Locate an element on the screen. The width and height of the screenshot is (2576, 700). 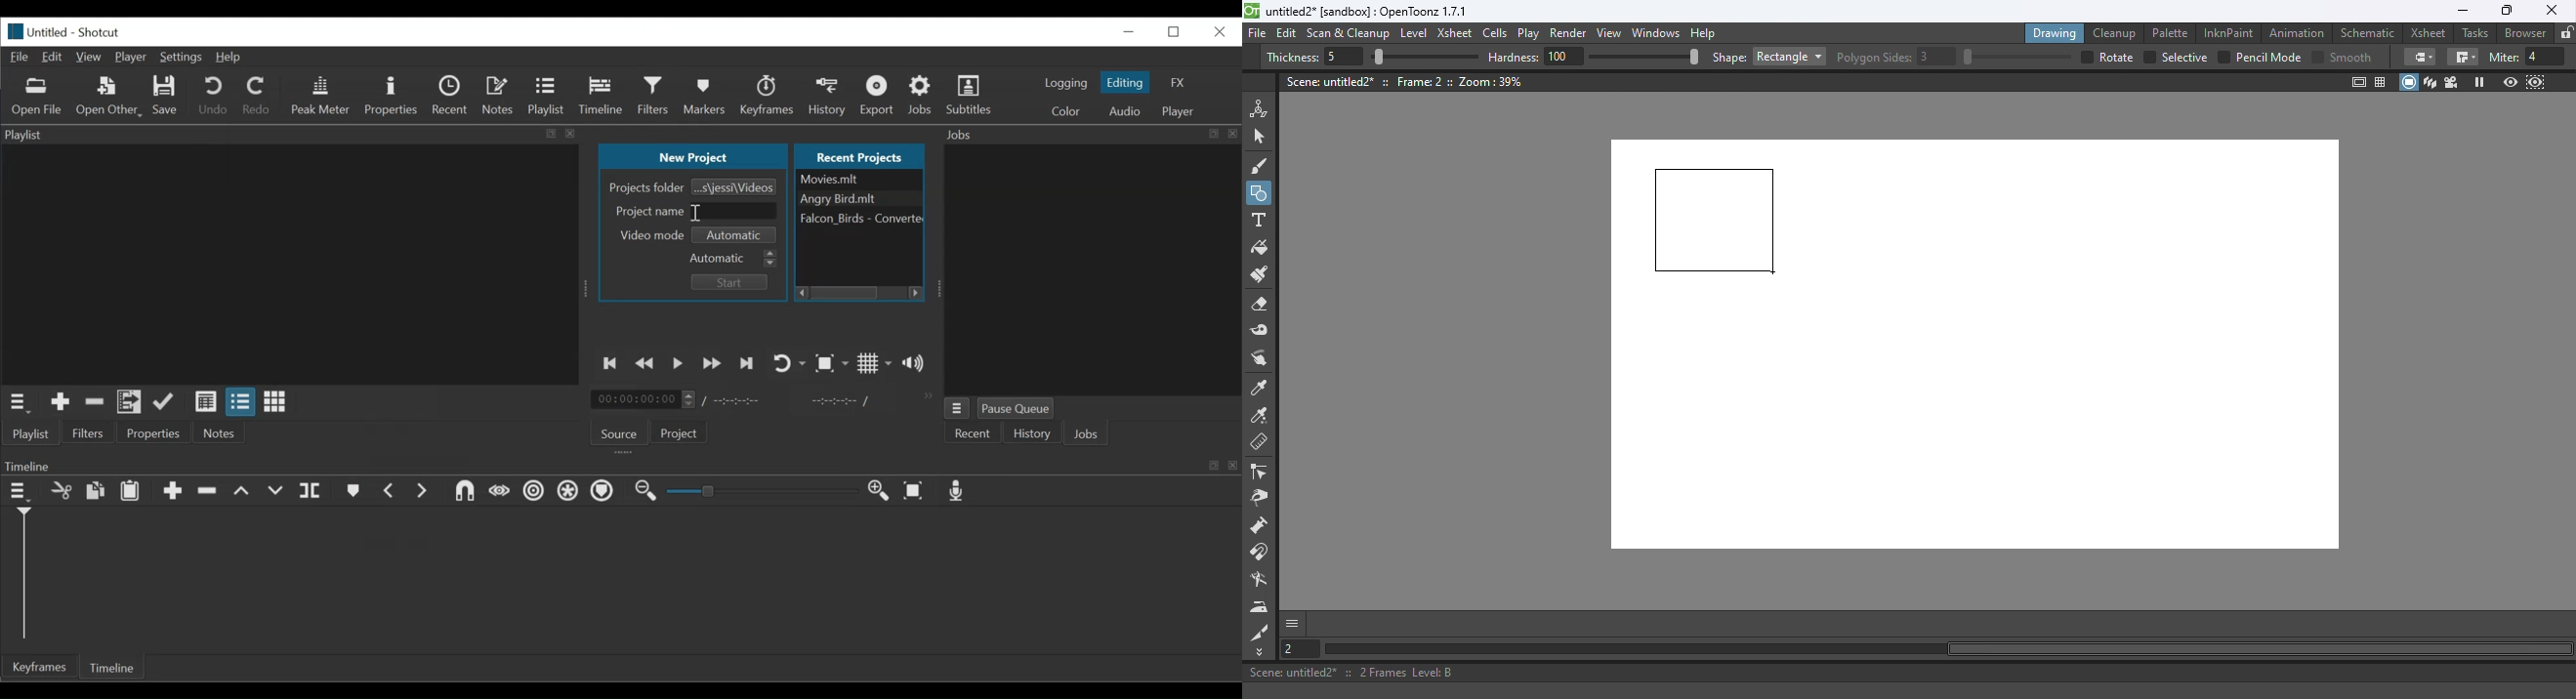
Show volume control is located at coordinates (917, 366).